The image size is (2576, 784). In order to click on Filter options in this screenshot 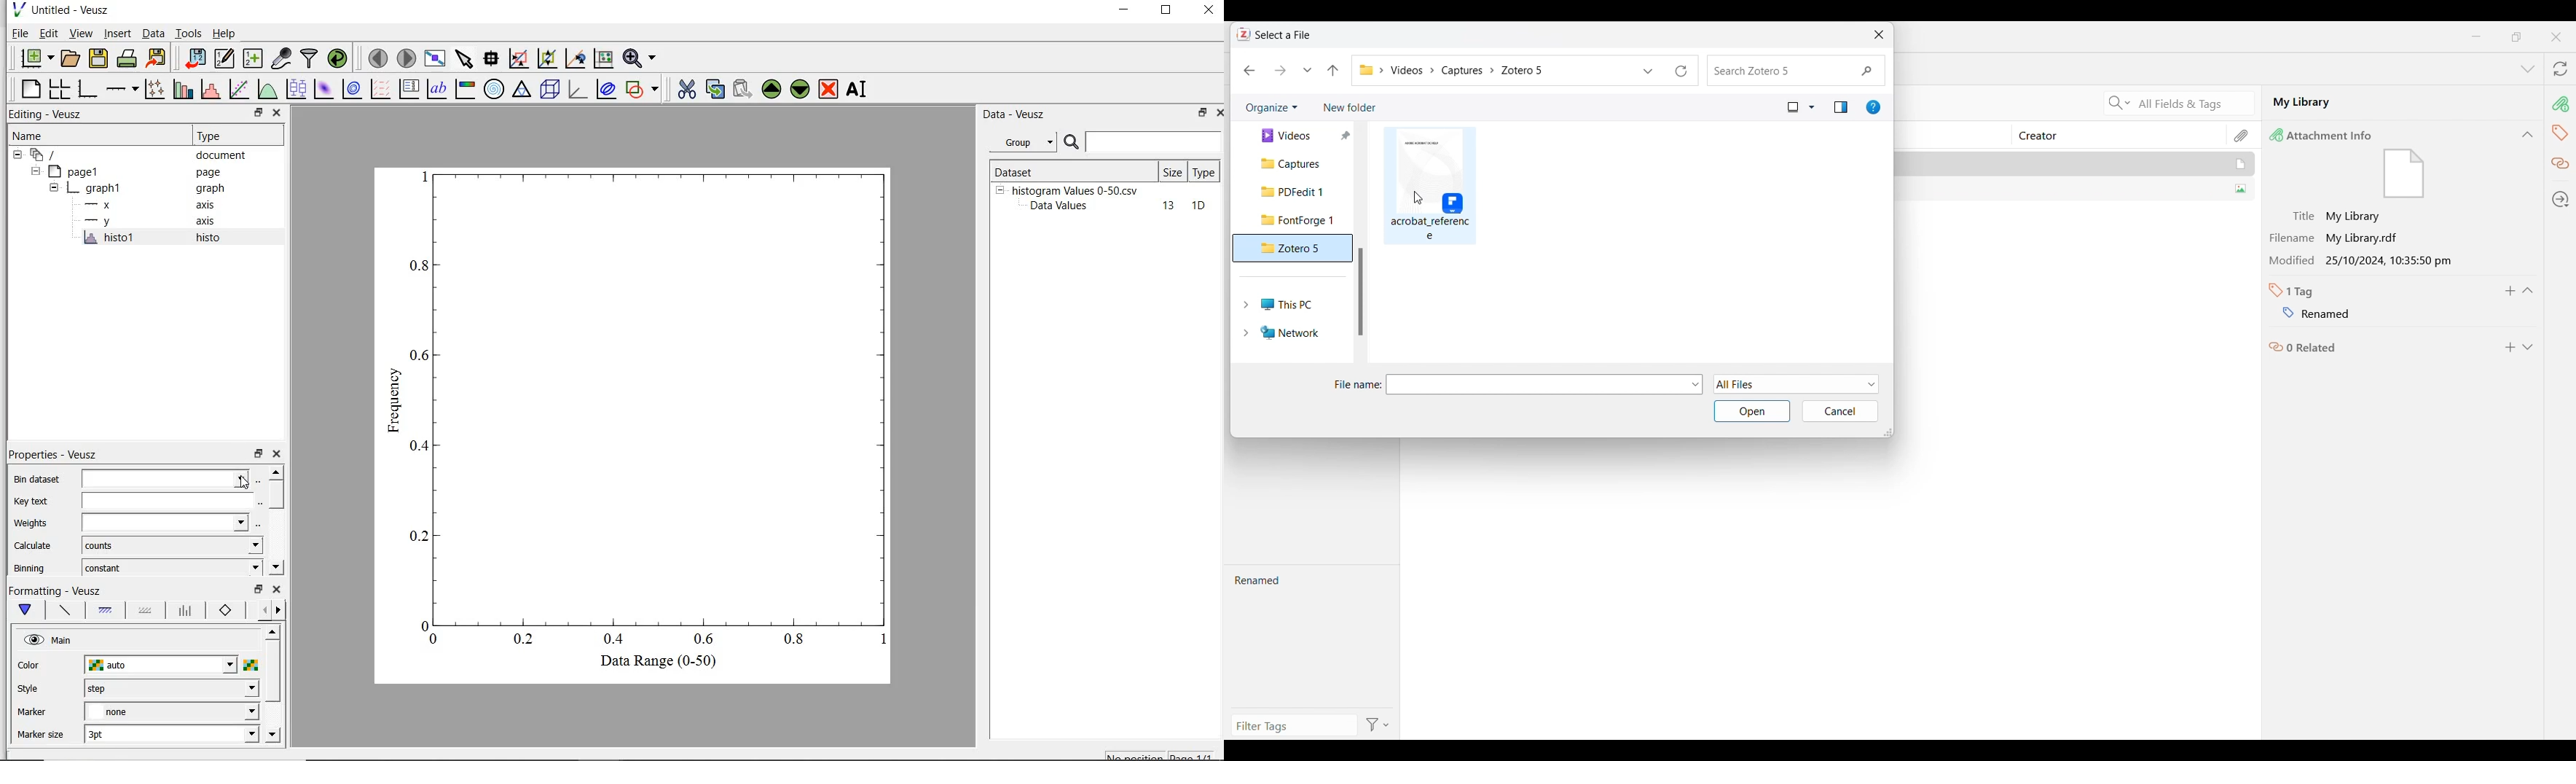, I will do `click(1378, 724)`.